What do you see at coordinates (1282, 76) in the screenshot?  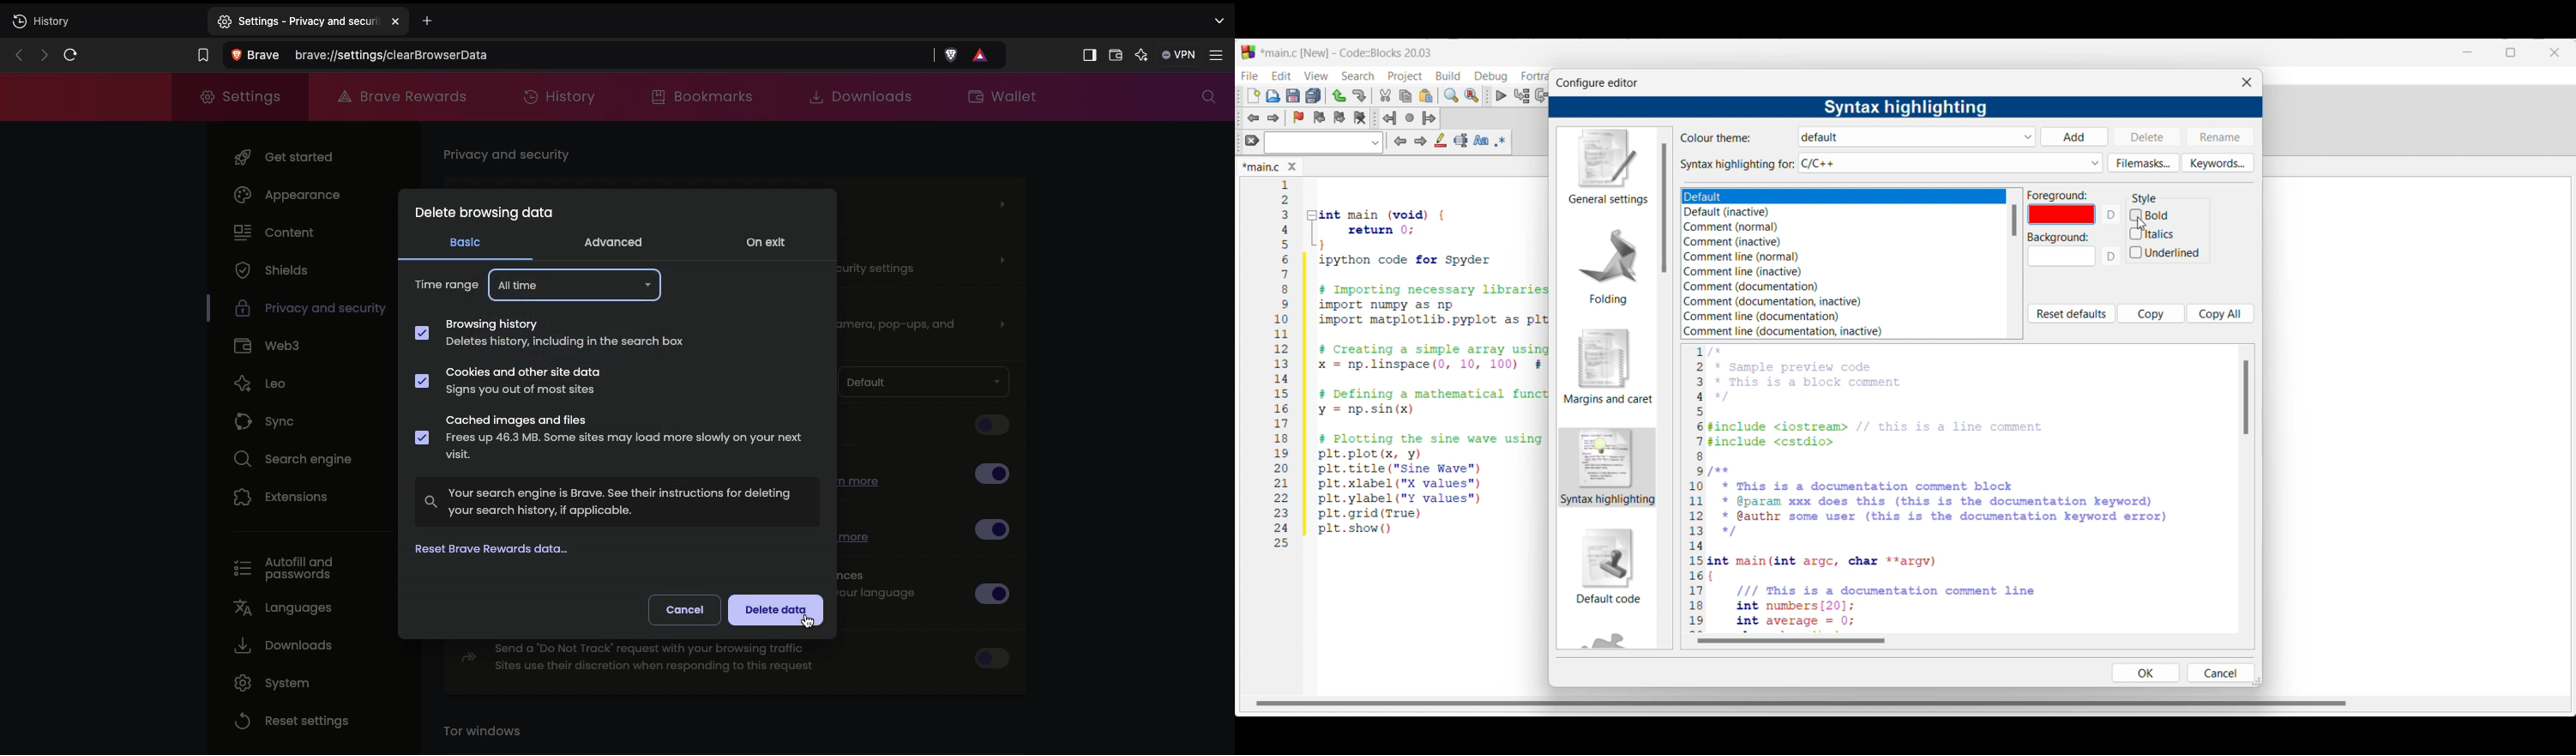 I see `Edit menu` at bounding box center [1282, 76].